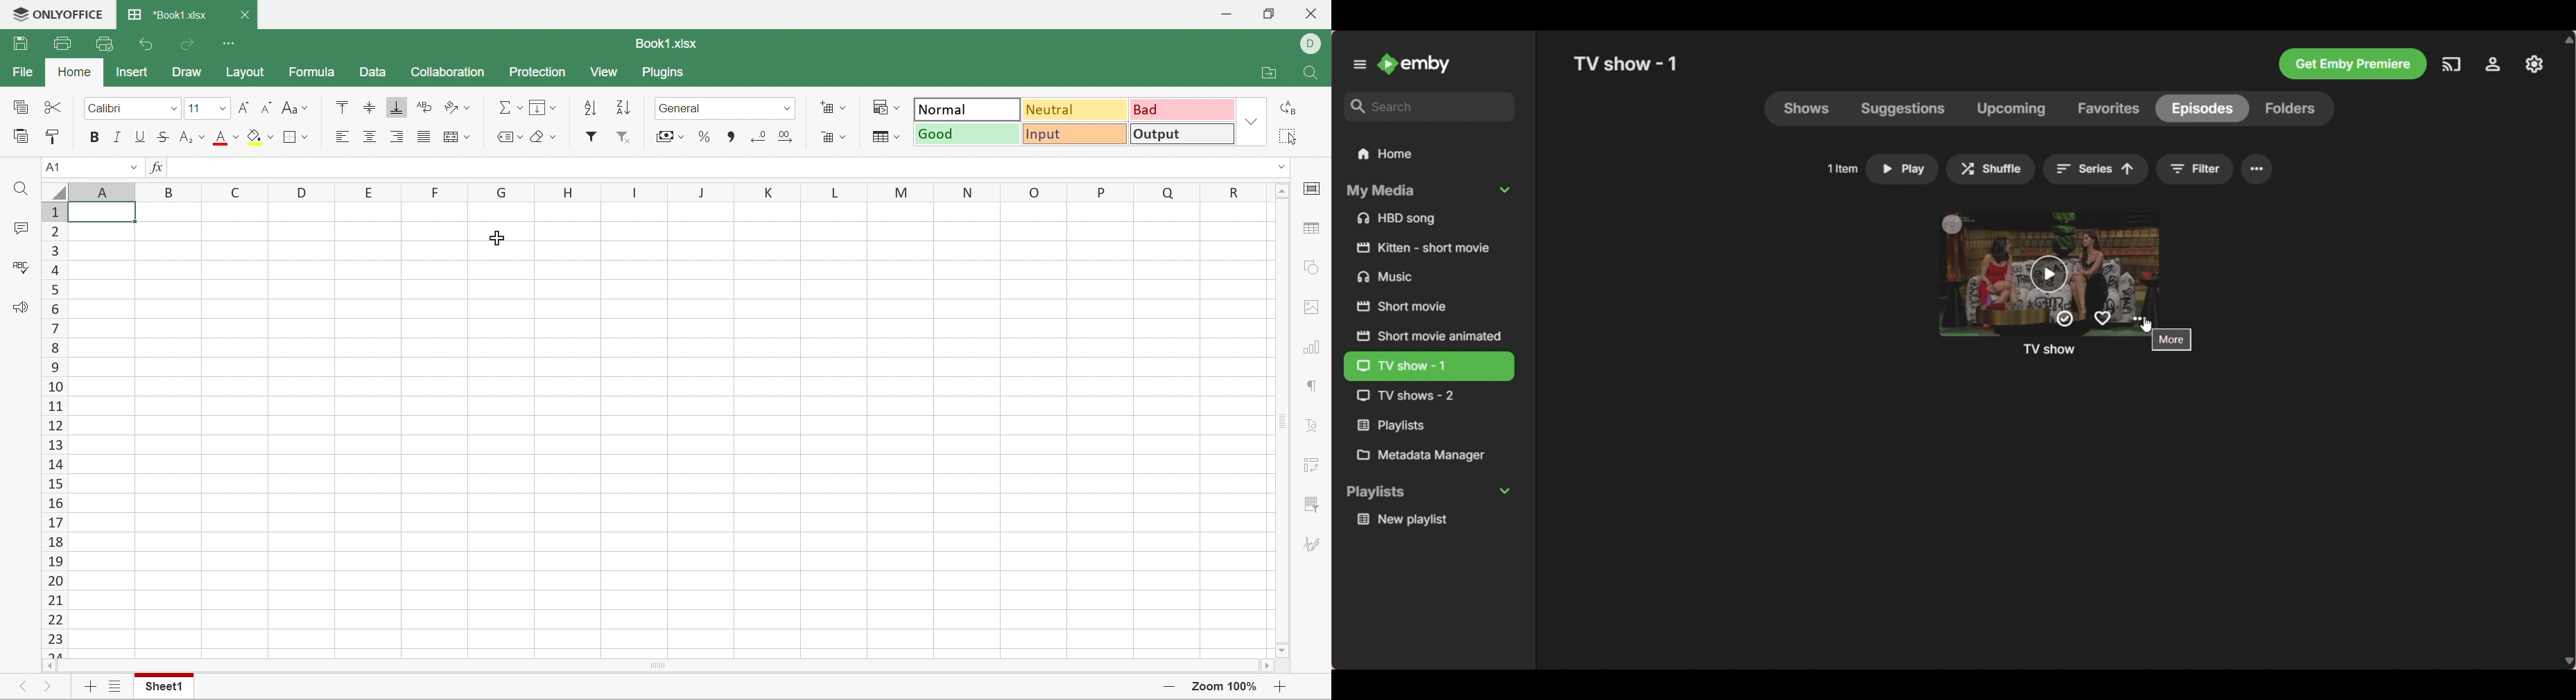  Describe the element at coordinates (1033, 189) in the screenshot. I see `O` at that location.